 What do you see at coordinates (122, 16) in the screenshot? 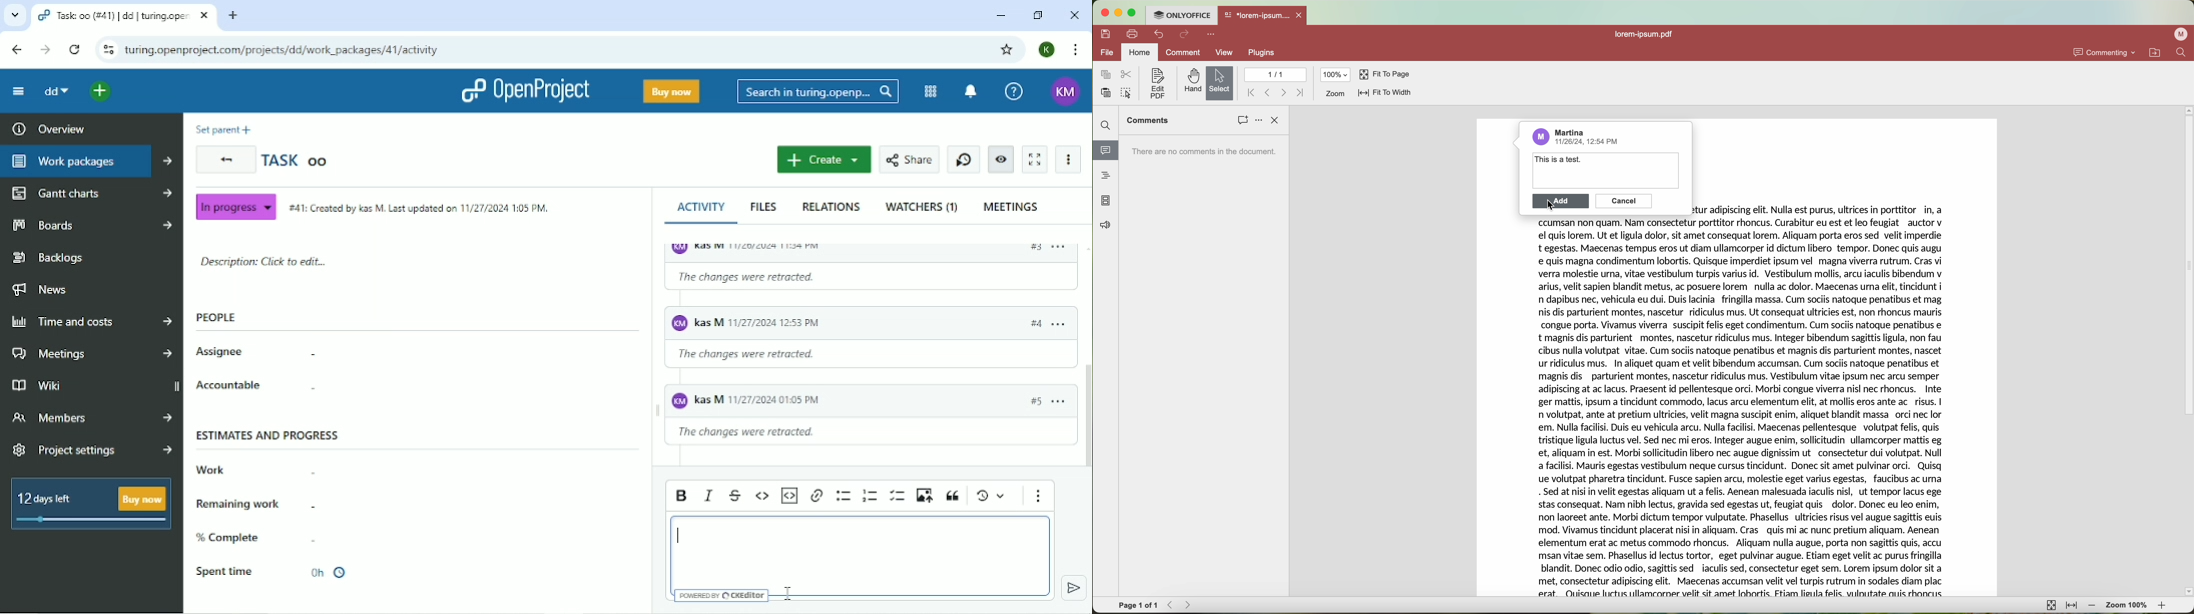
I see `All open | dd | turing.openproject.com` at bounding box center [122, 16].